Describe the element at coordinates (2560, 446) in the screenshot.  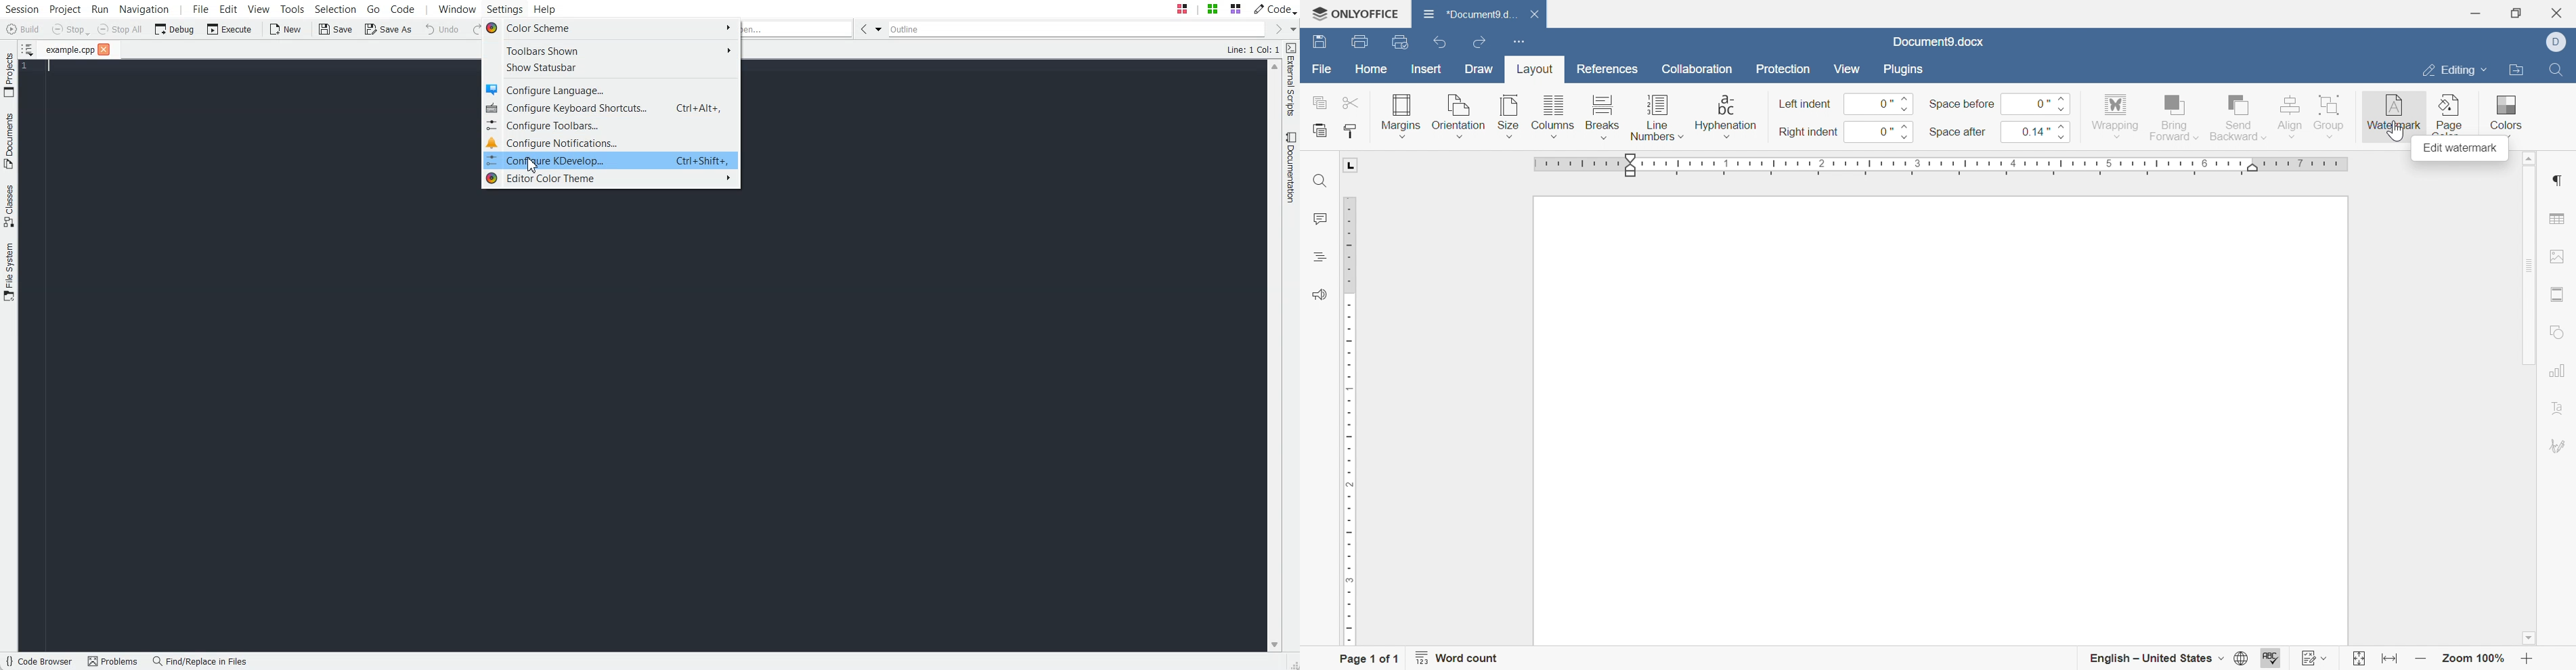
I see `signature settings` at that location.